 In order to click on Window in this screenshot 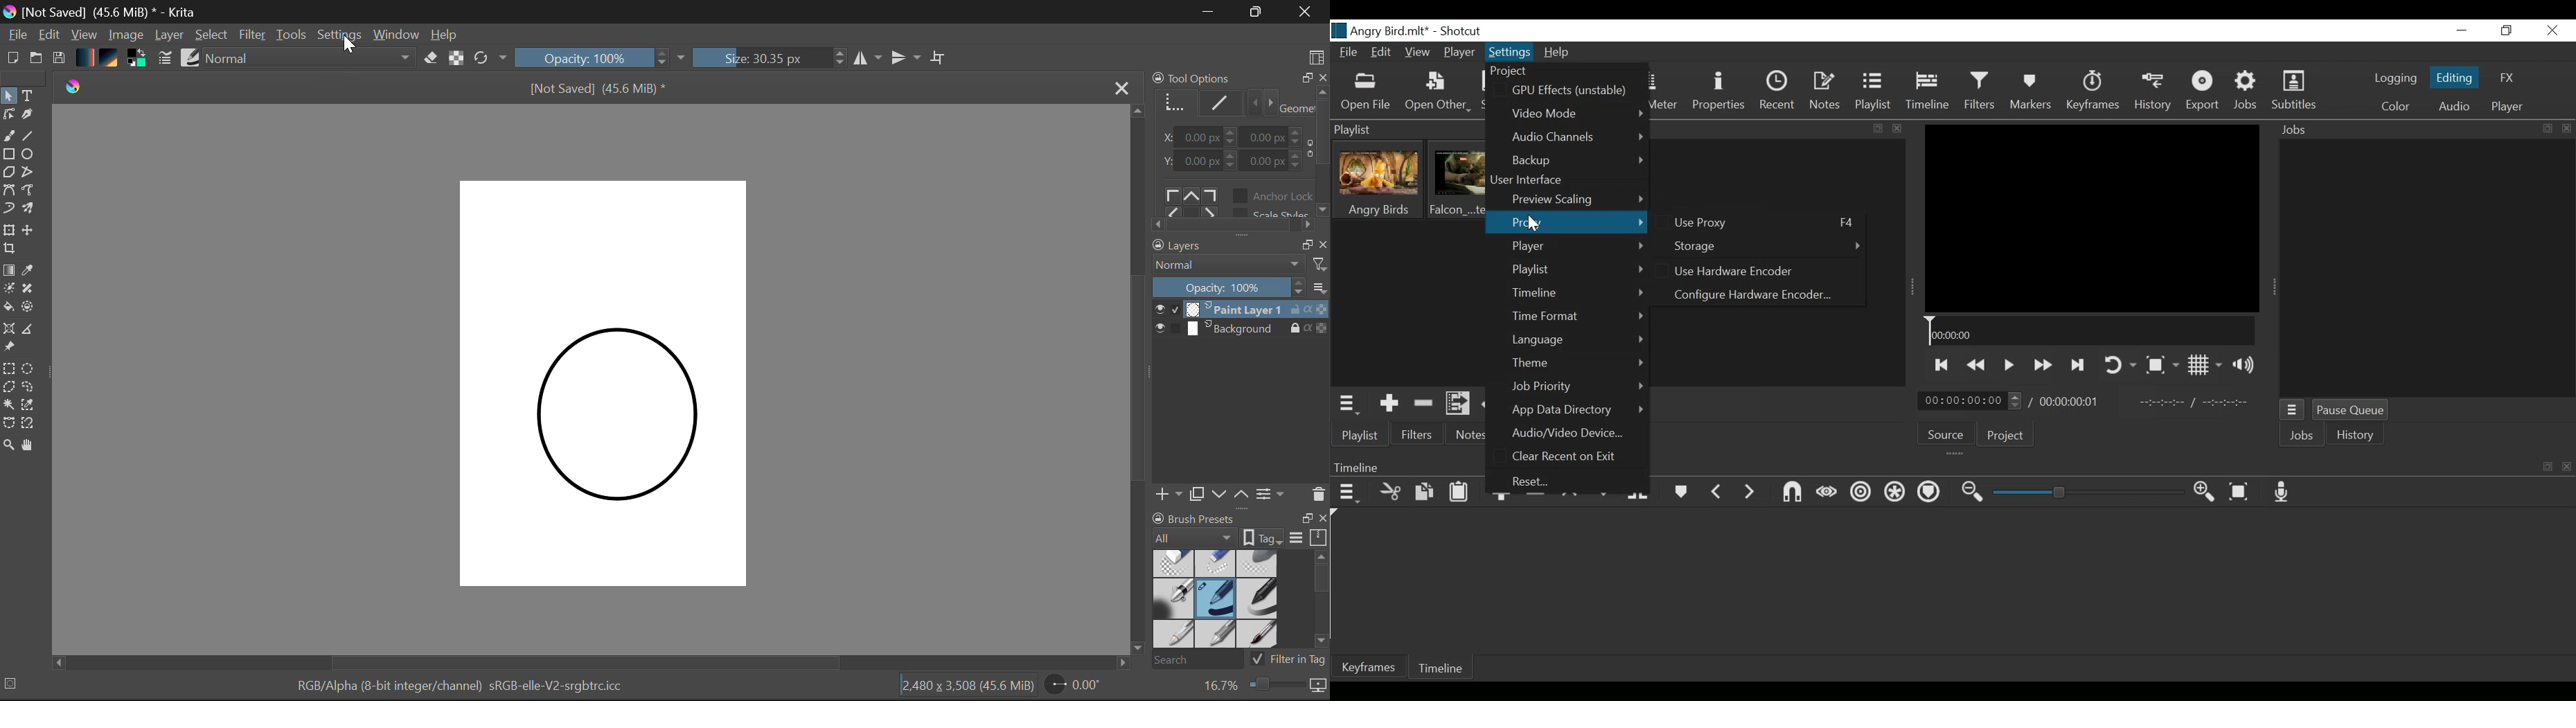, I will do `click(398, 35)`.